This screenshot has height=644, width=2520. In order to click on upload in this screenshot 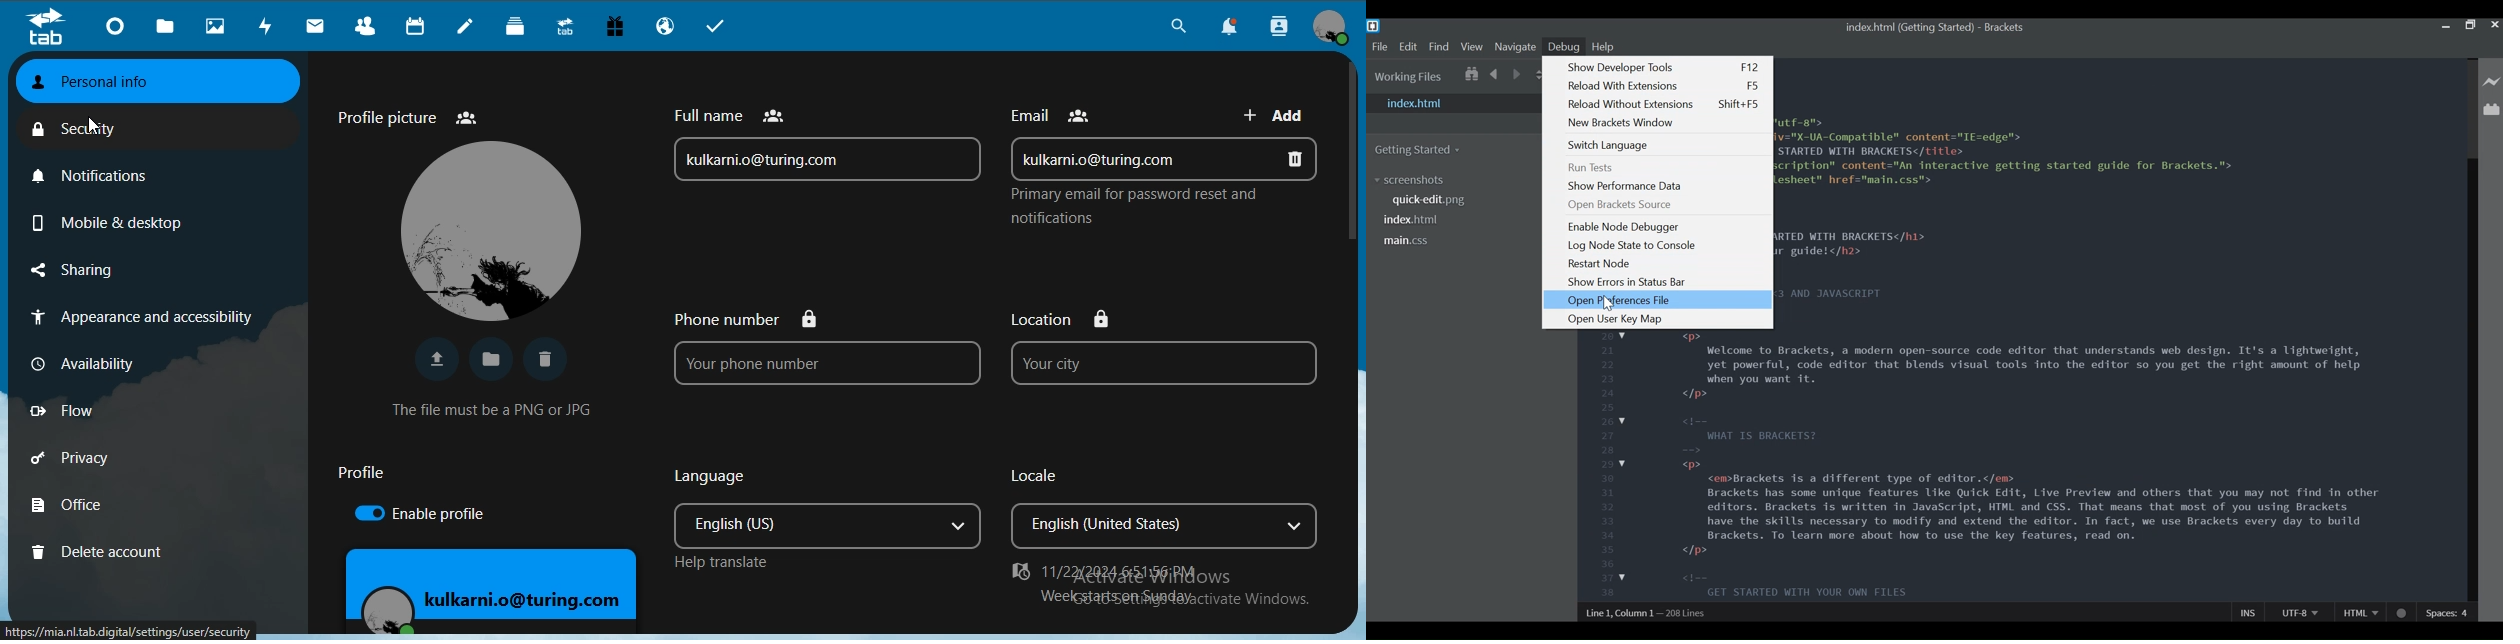, I will do `click(436, 359)`.